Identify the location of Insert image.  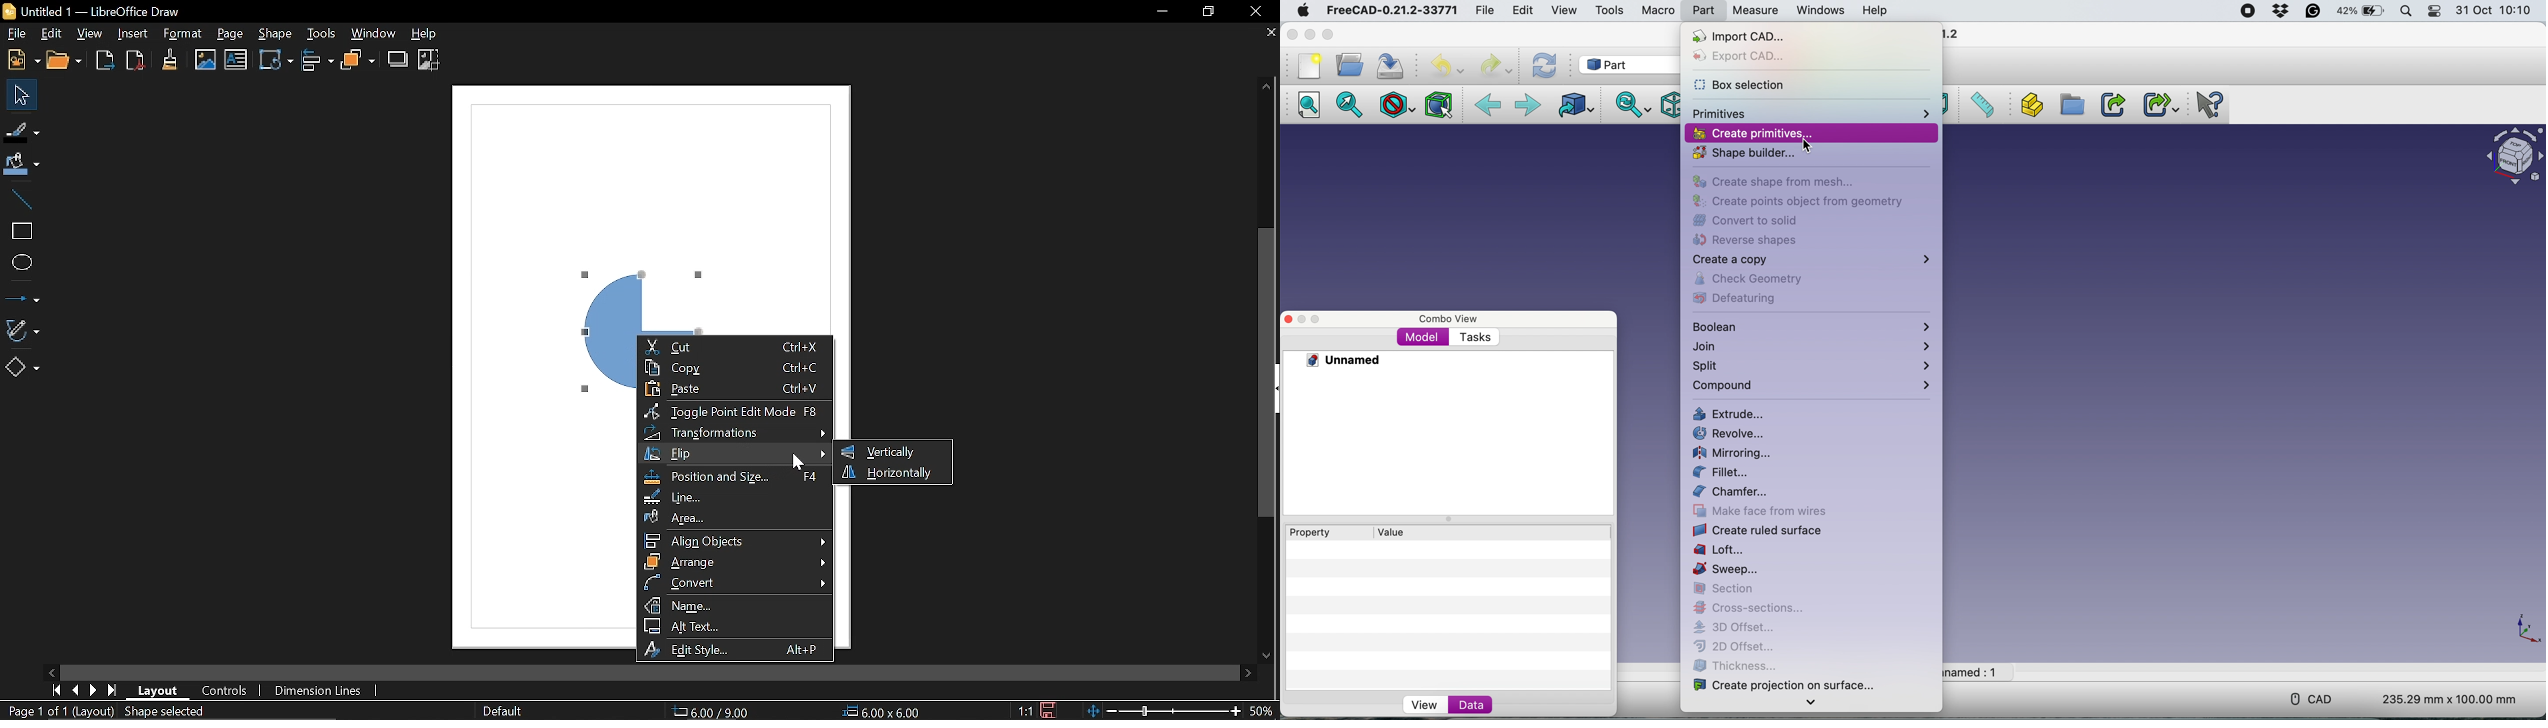
(205, 60).